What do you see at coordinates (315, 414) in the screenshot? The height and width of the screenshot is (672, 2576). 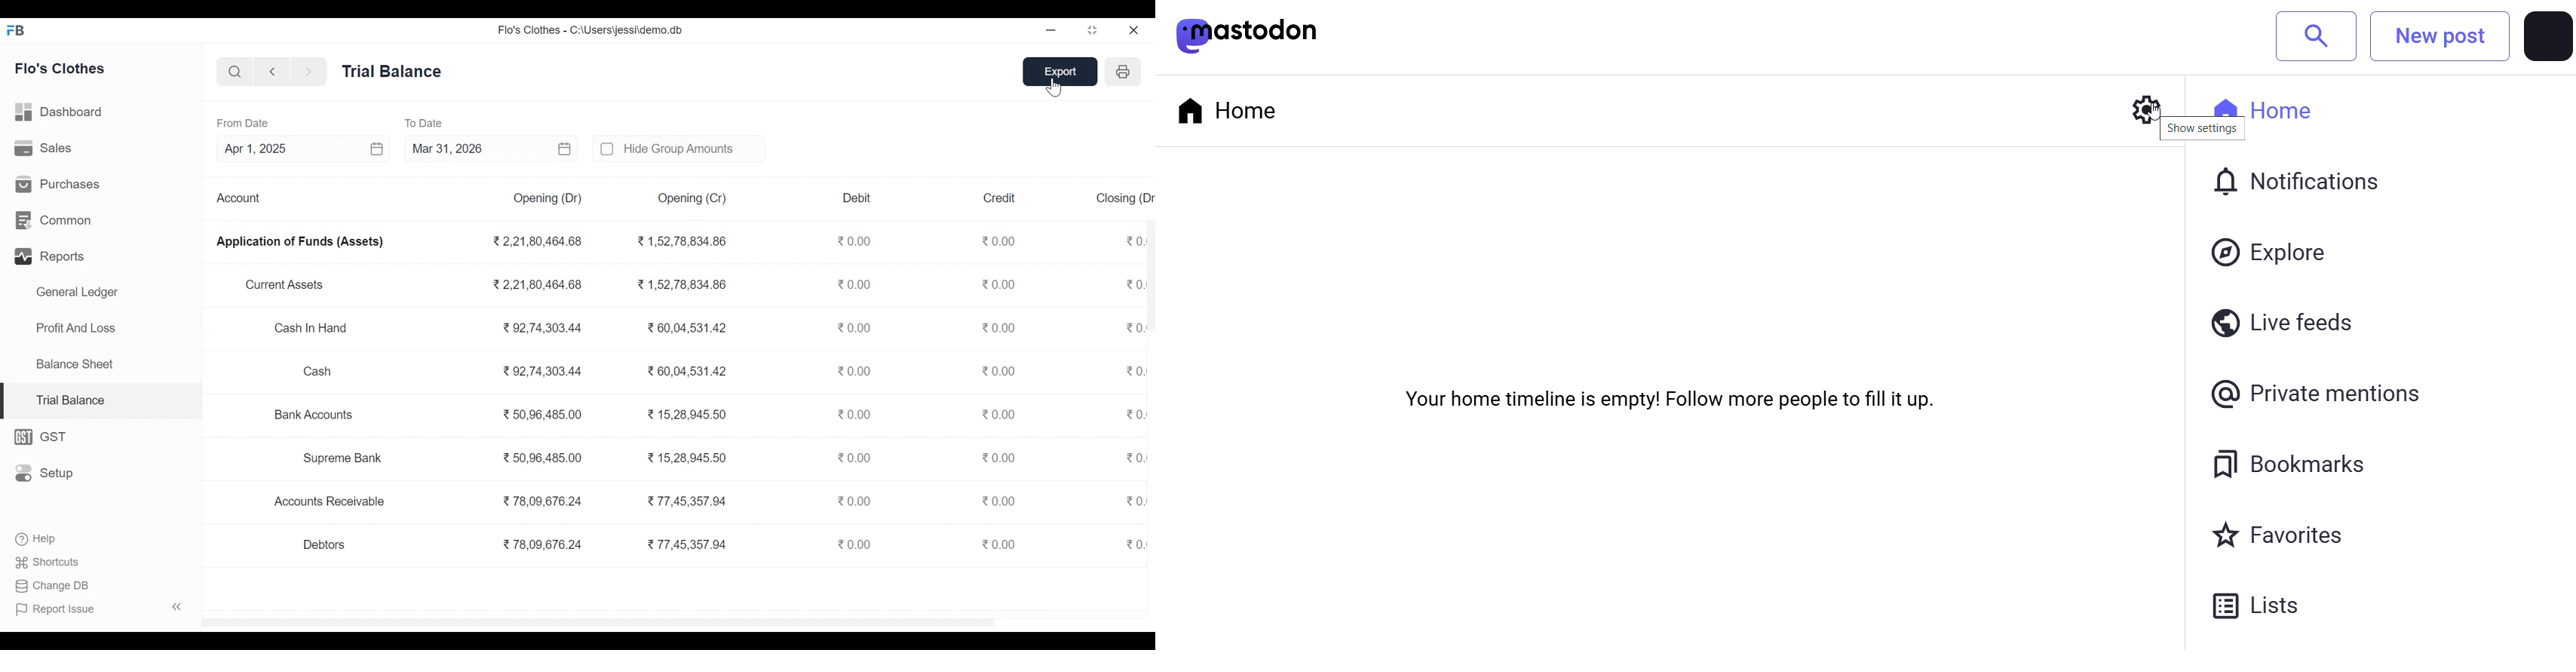 I see `Bank Accounts` at bounding box center [315, 414].